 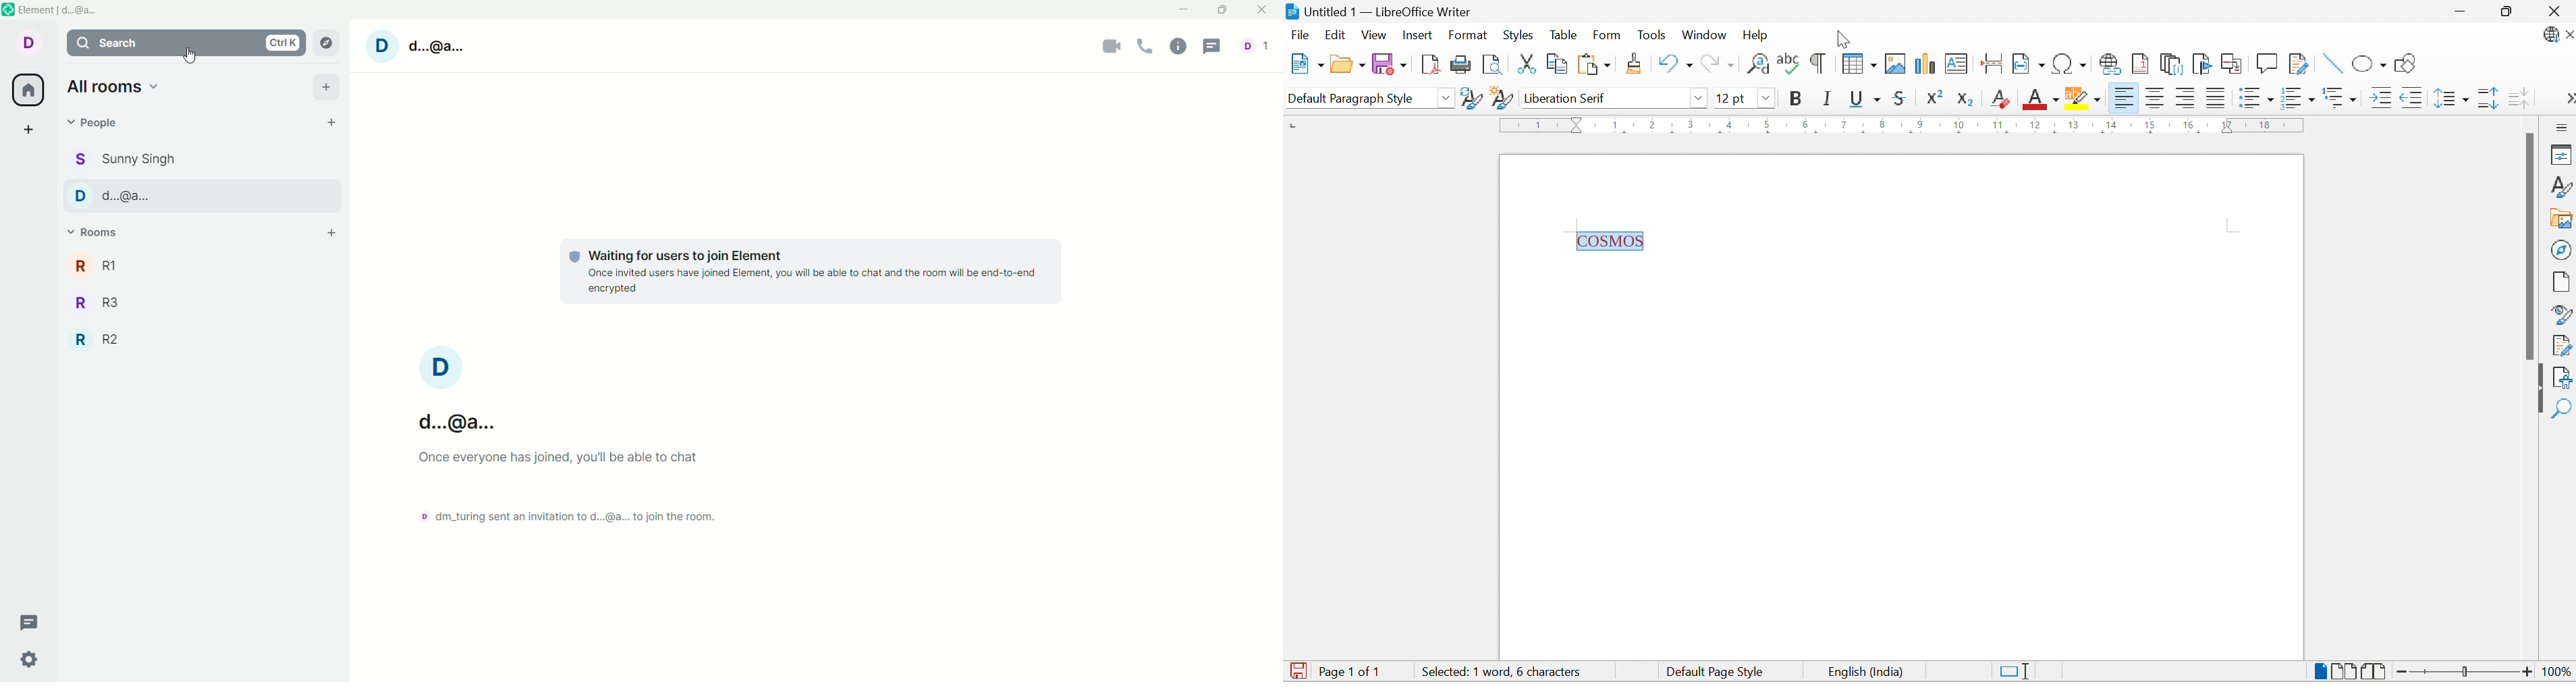 I want to click on Properties, so click(x=2560, y=155).